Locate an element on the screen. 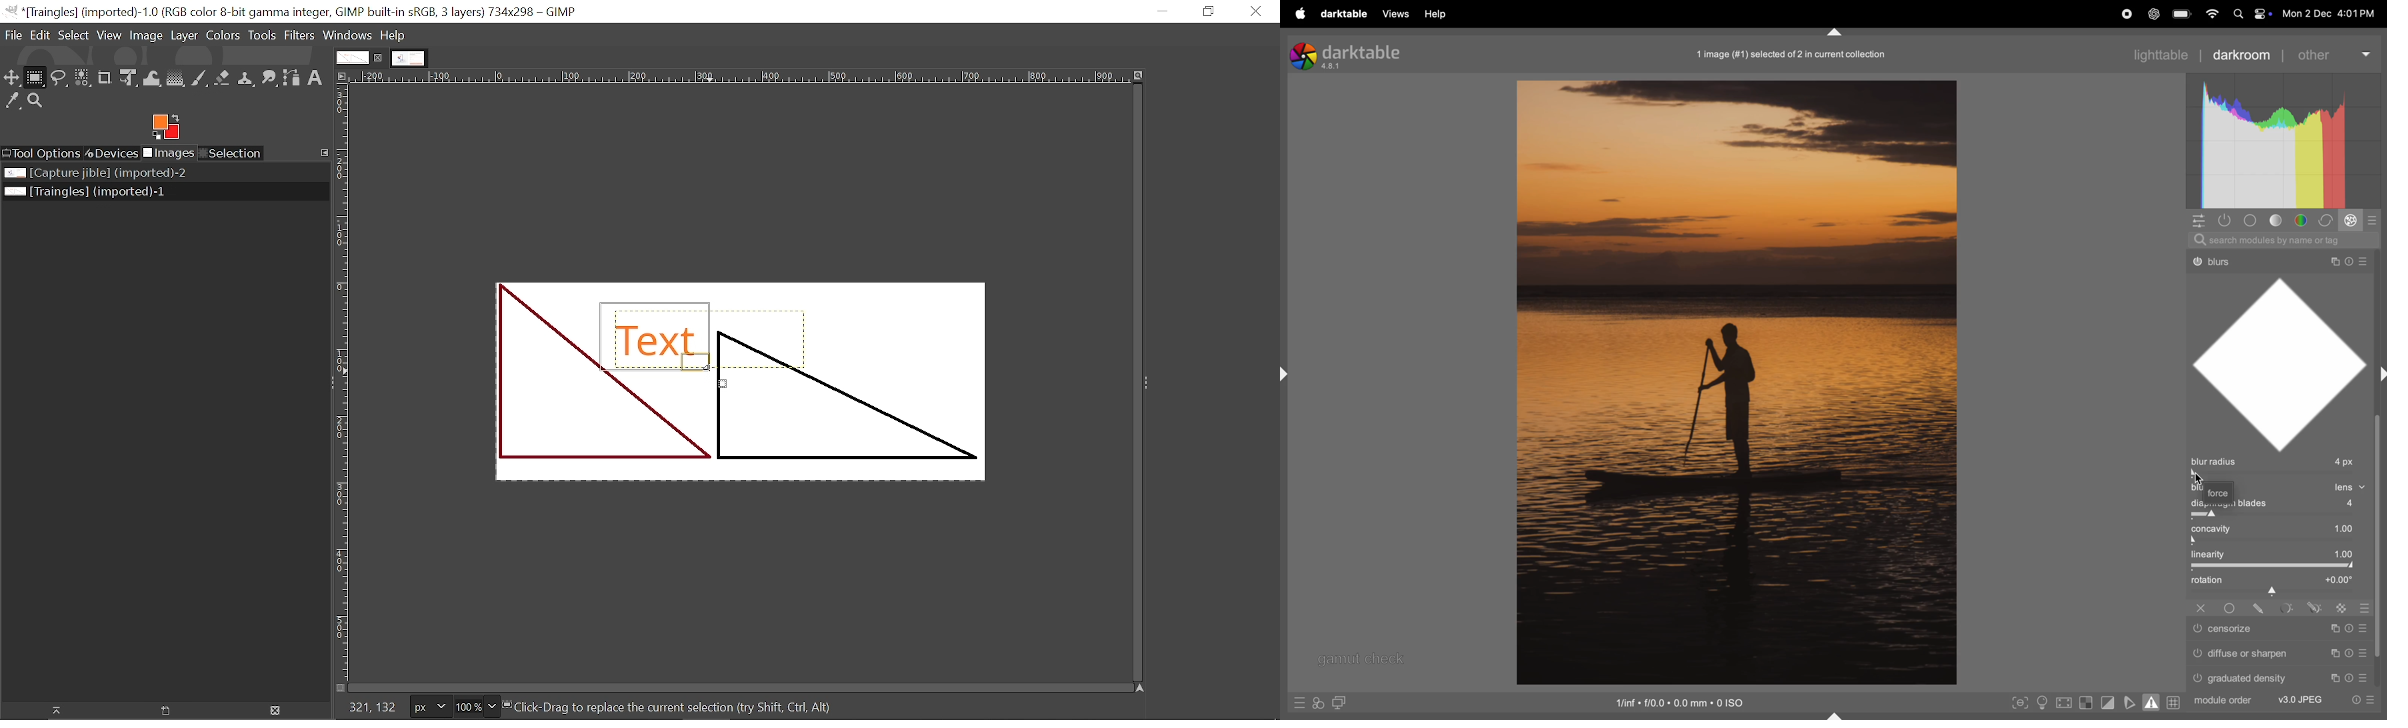  Unified transform tool is located at coordinates (128, 77).